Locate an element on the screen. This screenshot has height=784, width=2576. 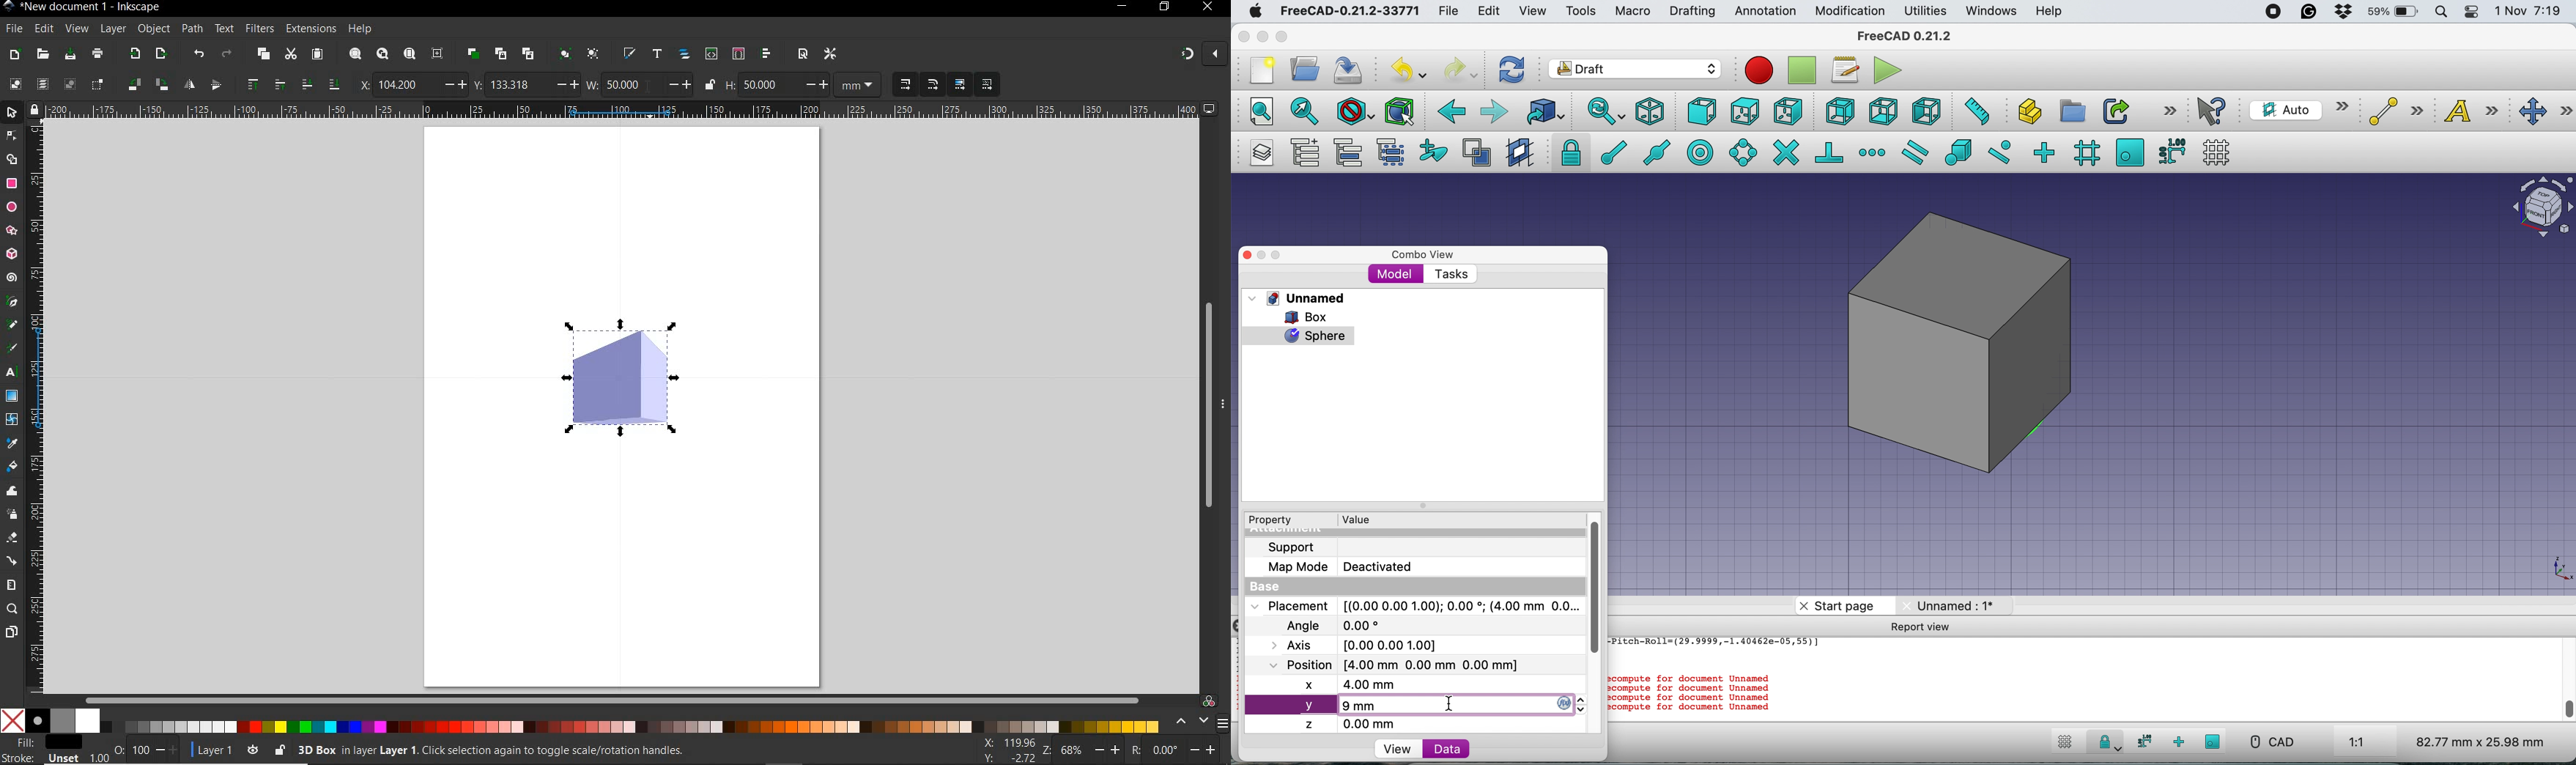
add a new named group is located at coordinates (1304, 155).